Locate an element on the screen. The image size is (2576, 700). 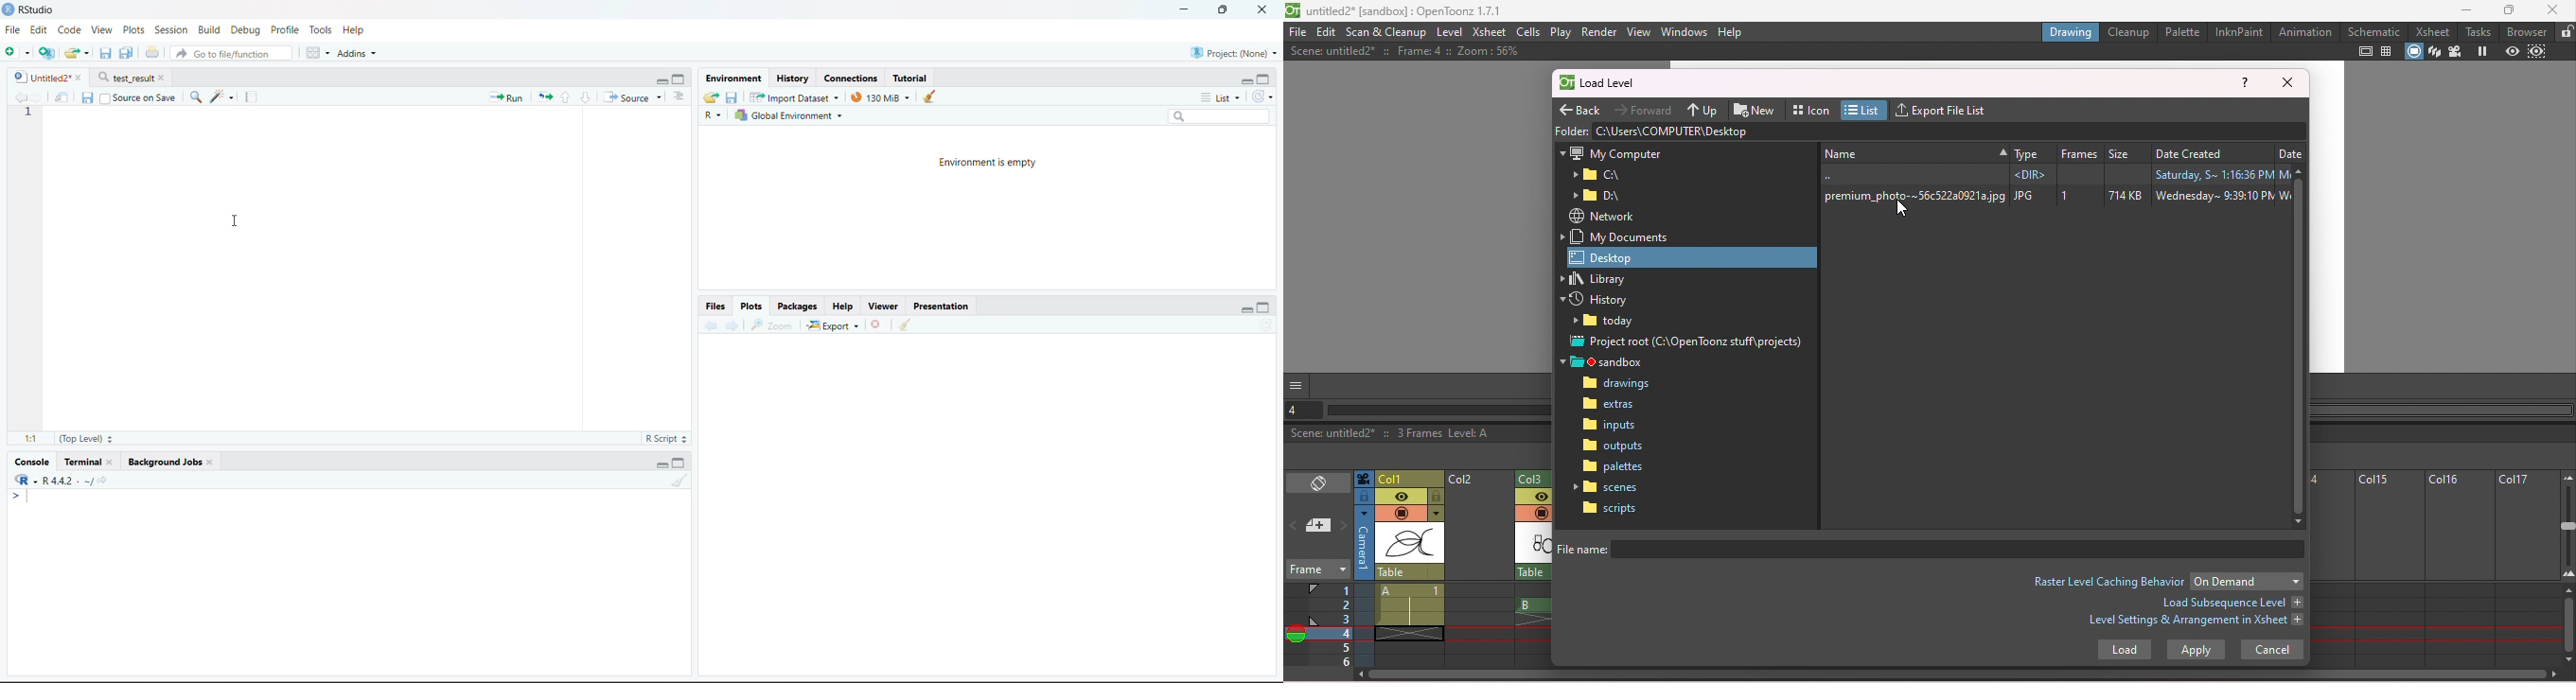
Go back to the previous source location (Ctrl + F9) is located at coordinates (17, 96).